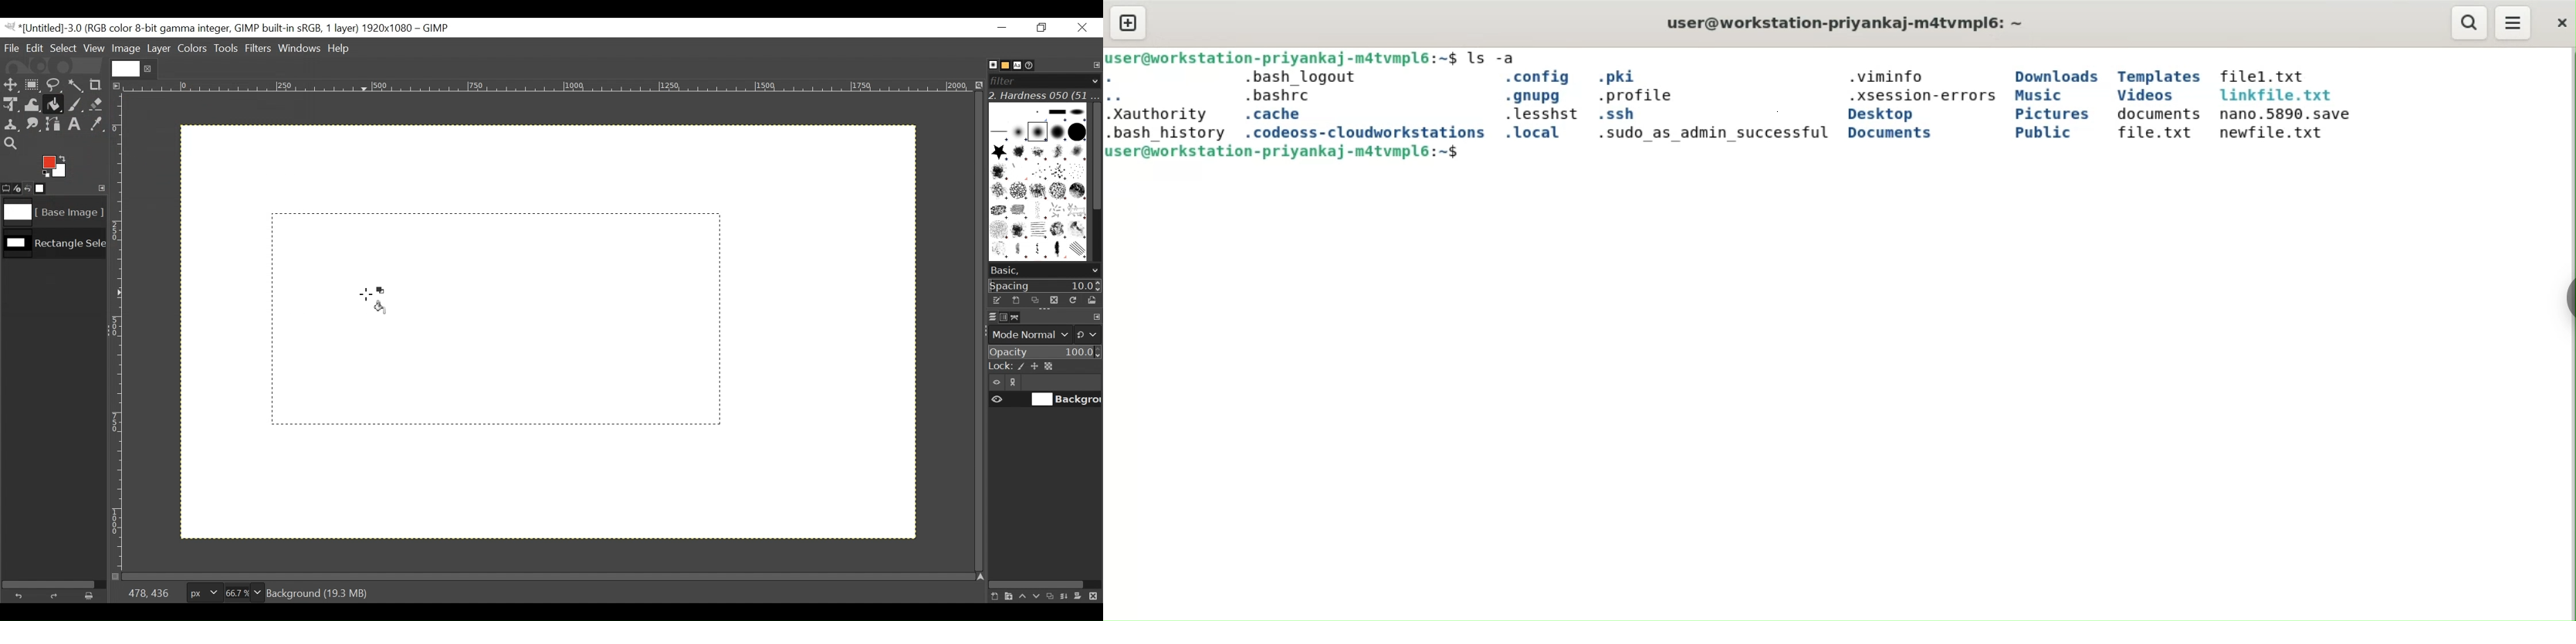  I want to click on View, so click(94, 48).